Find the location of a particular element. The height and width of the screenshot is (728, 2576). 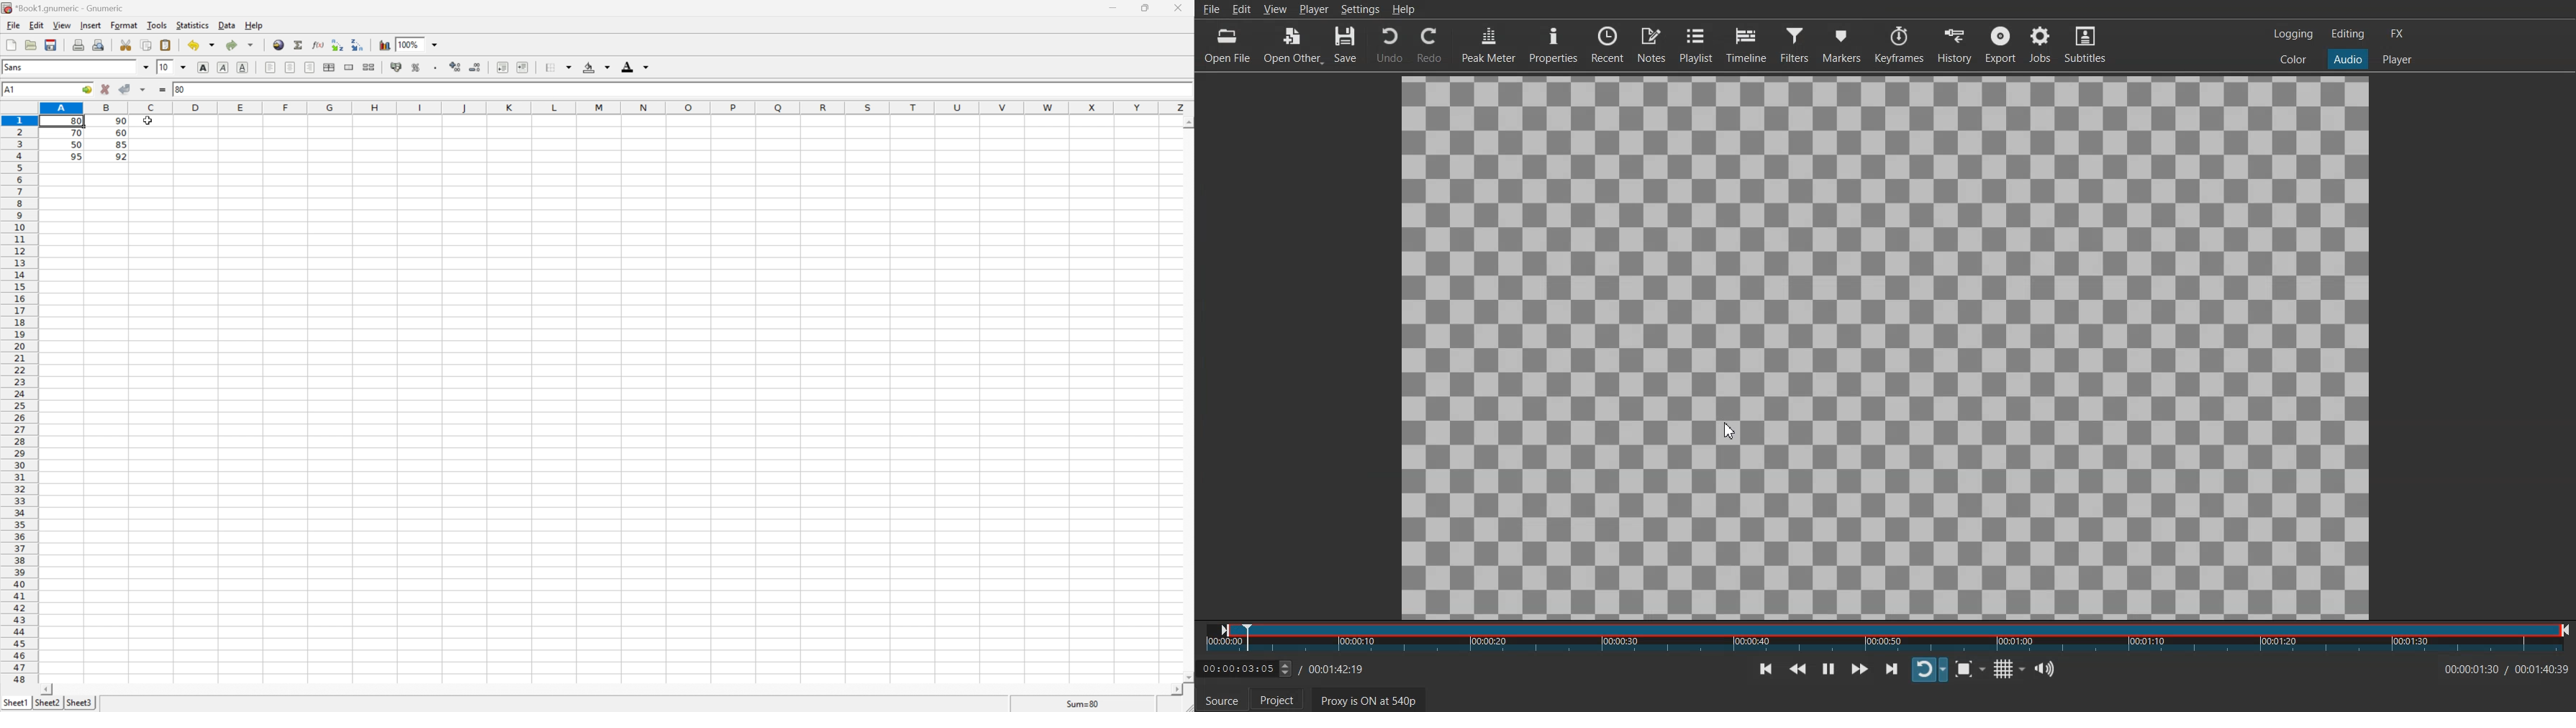

Color is located at coordinates (2294, 60).